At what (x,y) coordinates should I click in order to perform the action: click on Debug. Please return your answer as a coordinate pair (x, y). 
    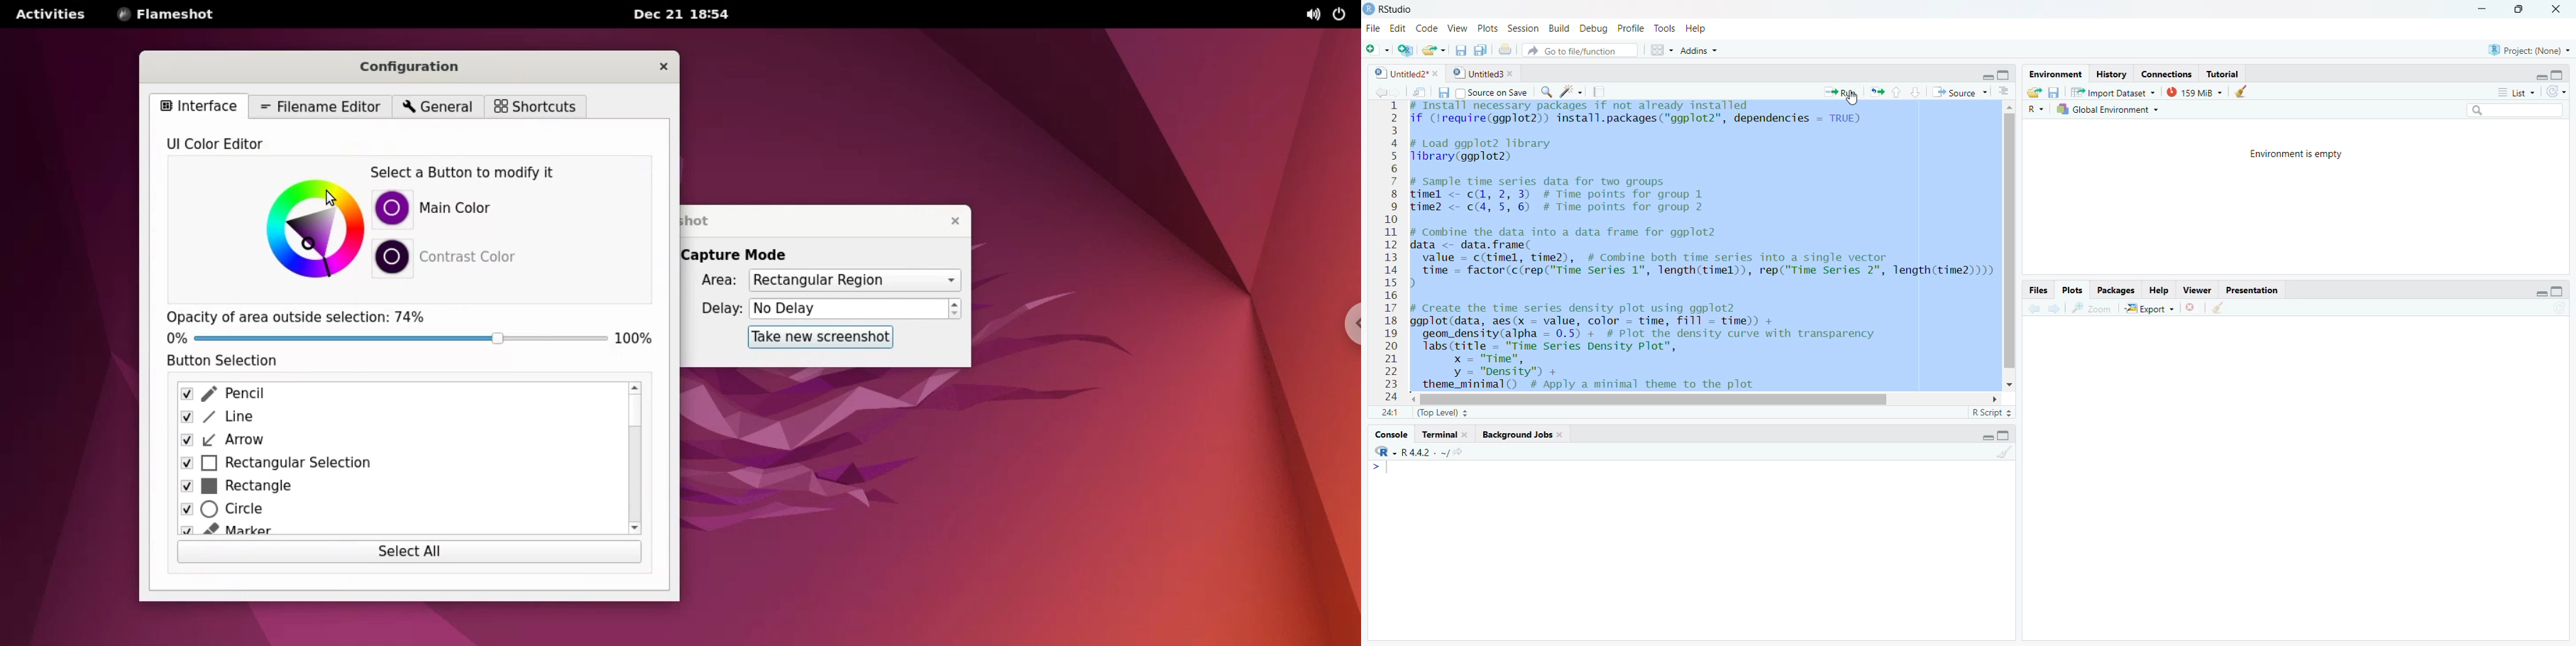
    Looking at the image, I should click on (1592, 27).